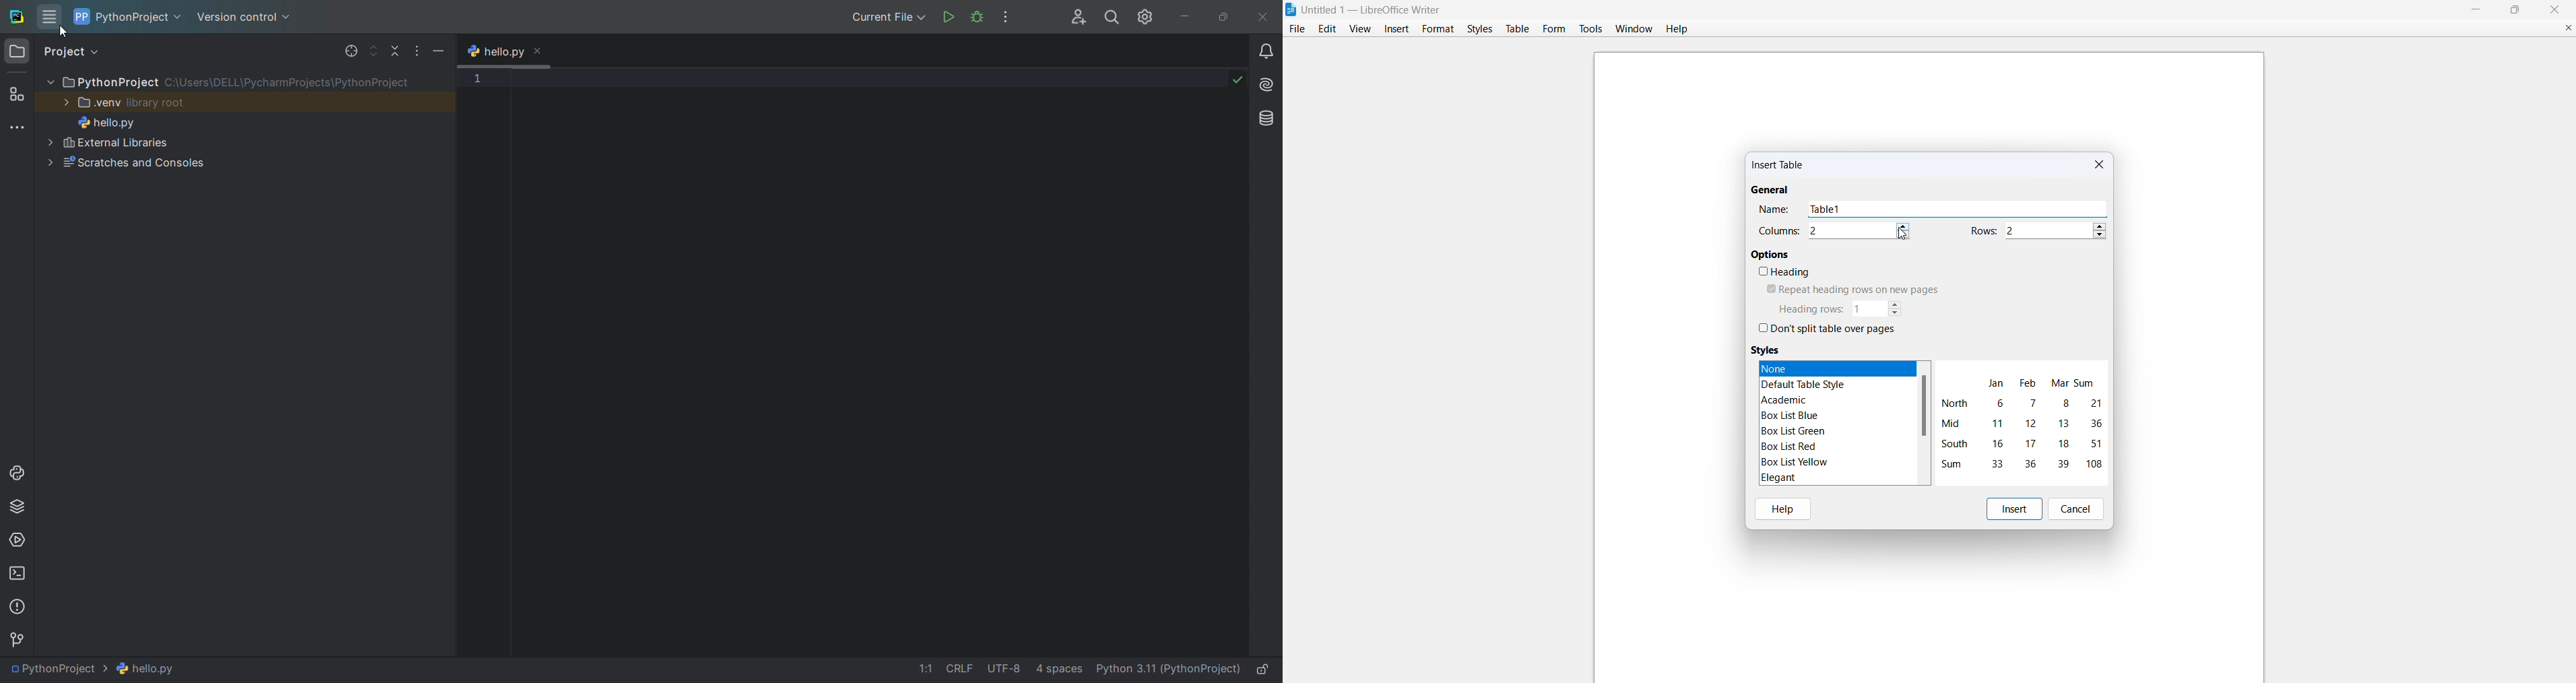 This screenshot has width=2576, height=700. Describe the element at coordinates (477, 93) in the screenshot. I see `line number` at that location.